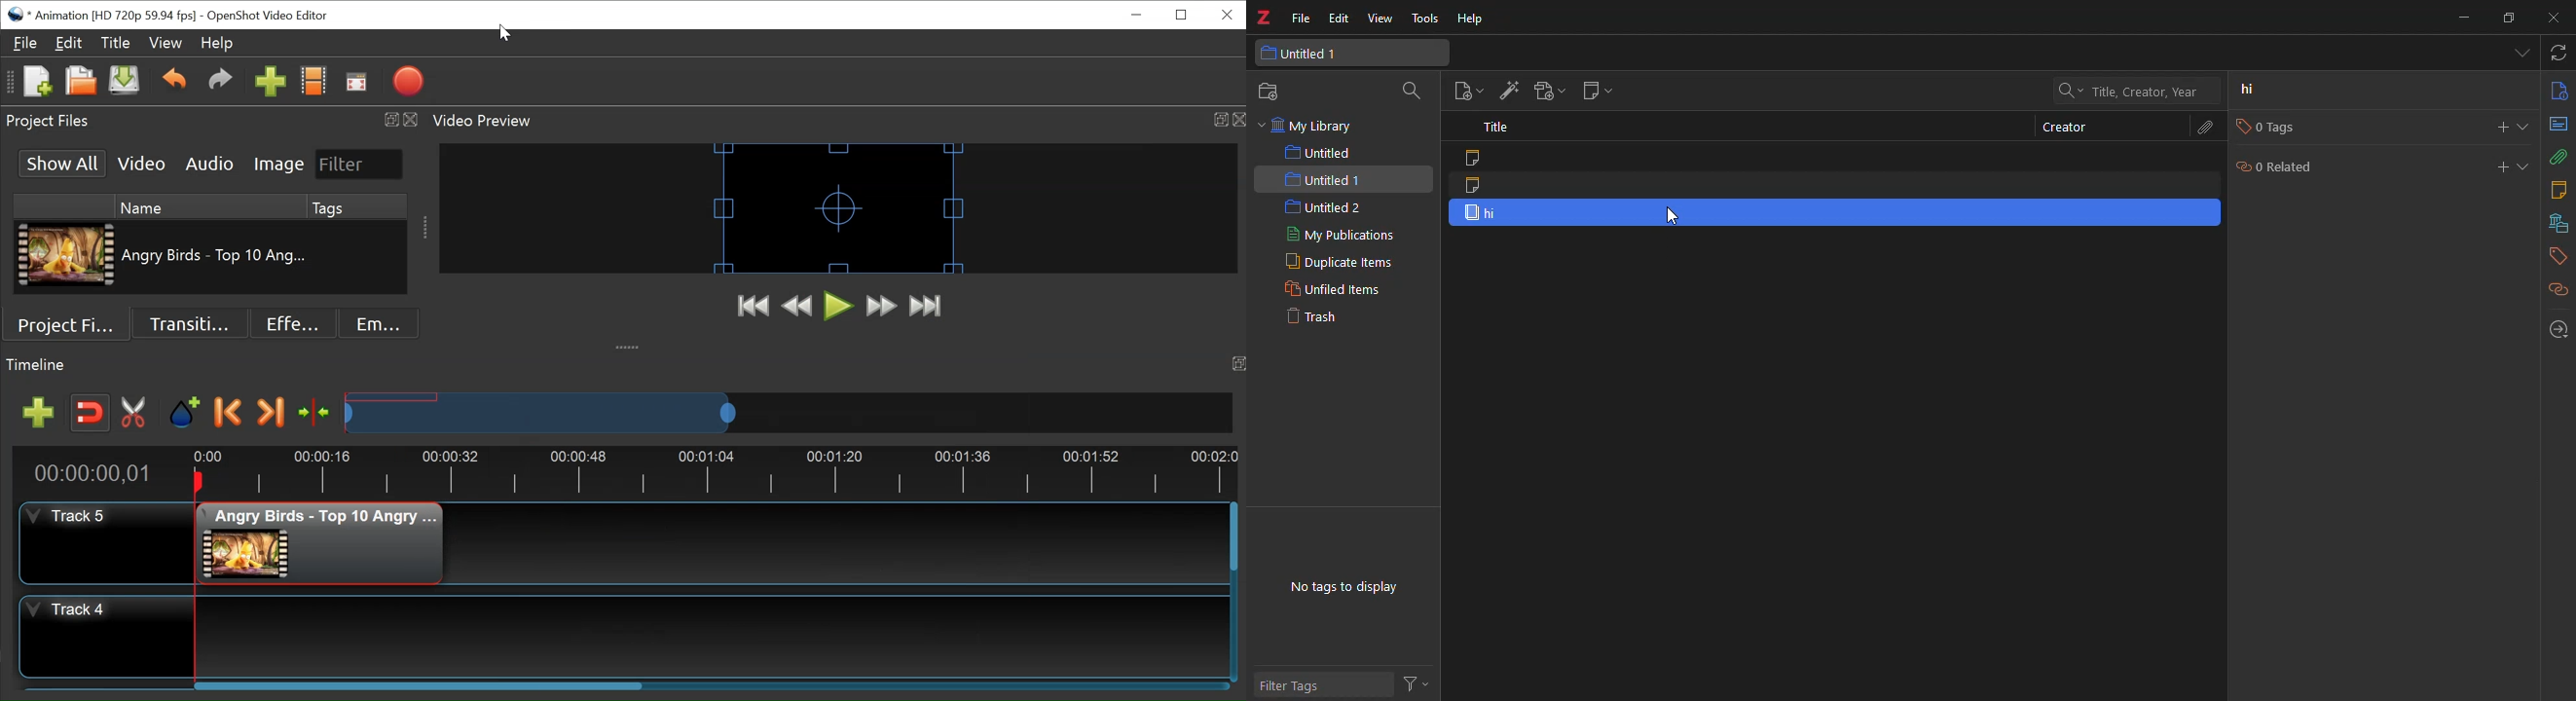 The image size is (2576, 728). What do you see at coordinates (2278, 167) in the screenshot?
I see `0 related` at bounding box center [2278, 167].